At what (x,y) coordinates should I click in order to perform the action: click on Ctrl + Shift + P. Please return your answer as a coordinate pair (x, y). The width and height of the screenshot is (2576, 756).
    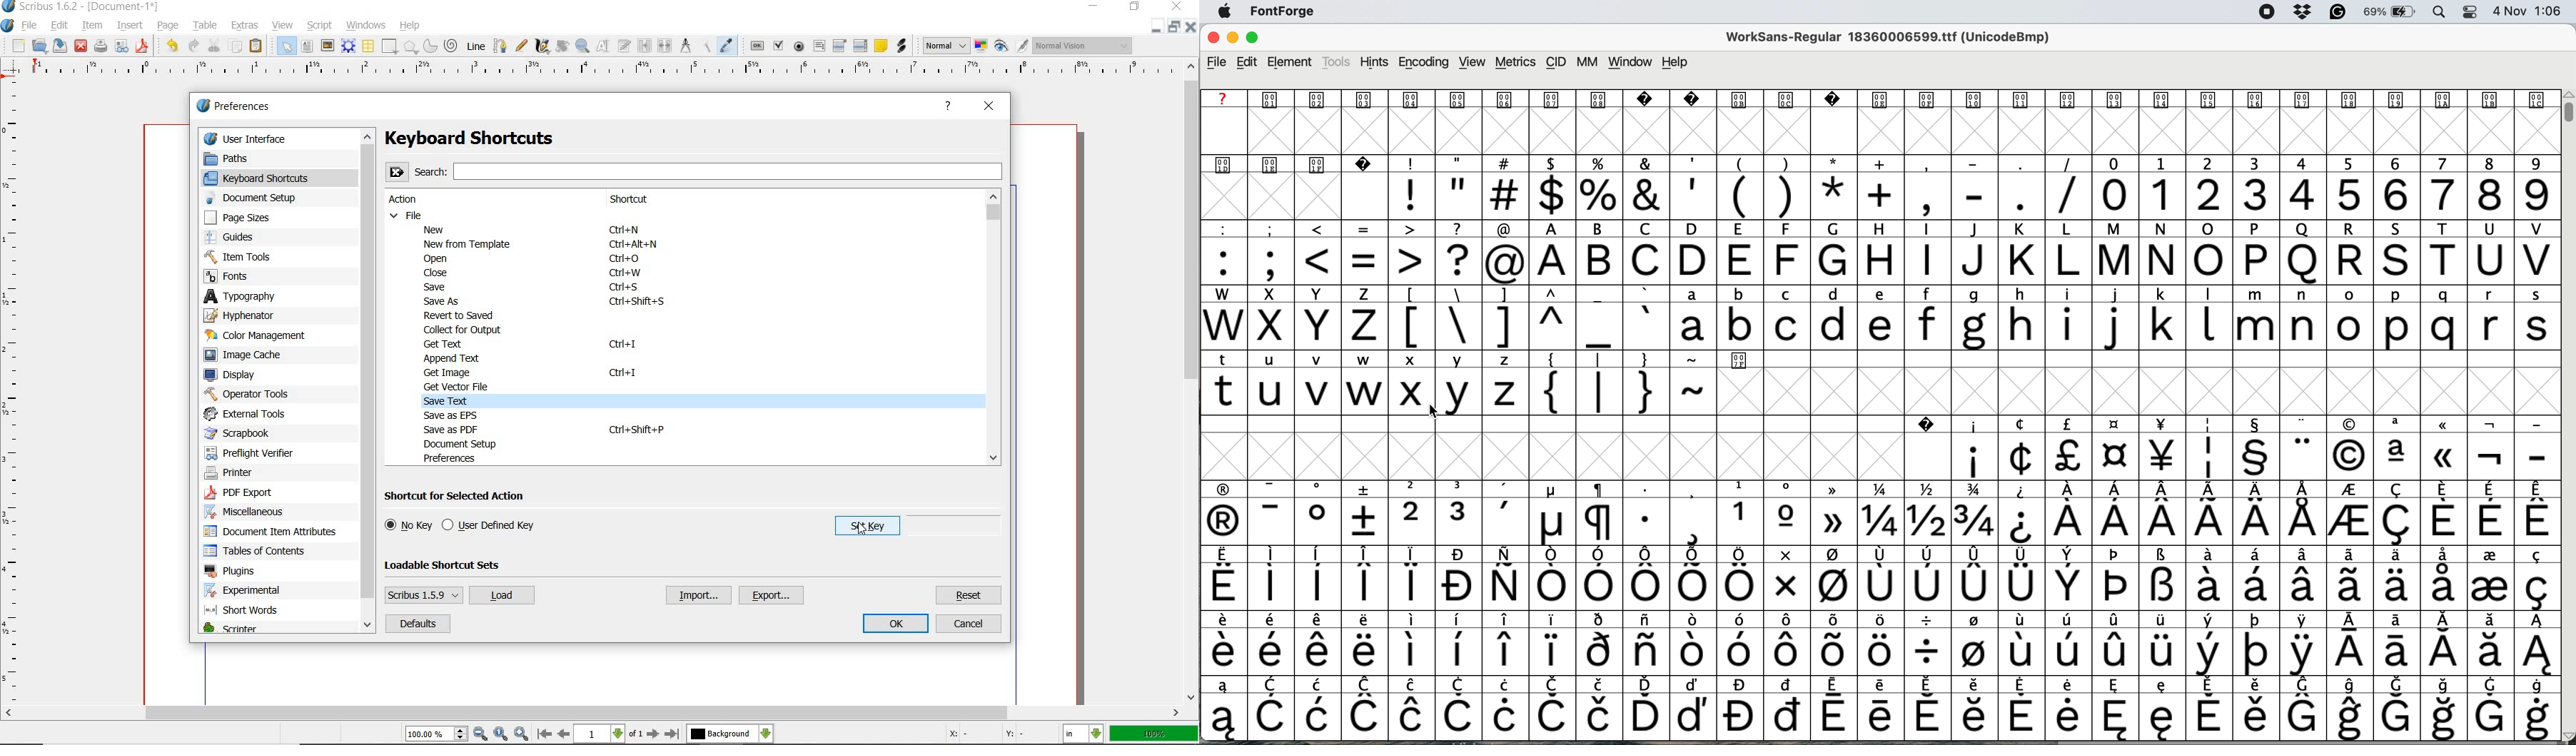
    Looking at the image, I should click on (636, 429).